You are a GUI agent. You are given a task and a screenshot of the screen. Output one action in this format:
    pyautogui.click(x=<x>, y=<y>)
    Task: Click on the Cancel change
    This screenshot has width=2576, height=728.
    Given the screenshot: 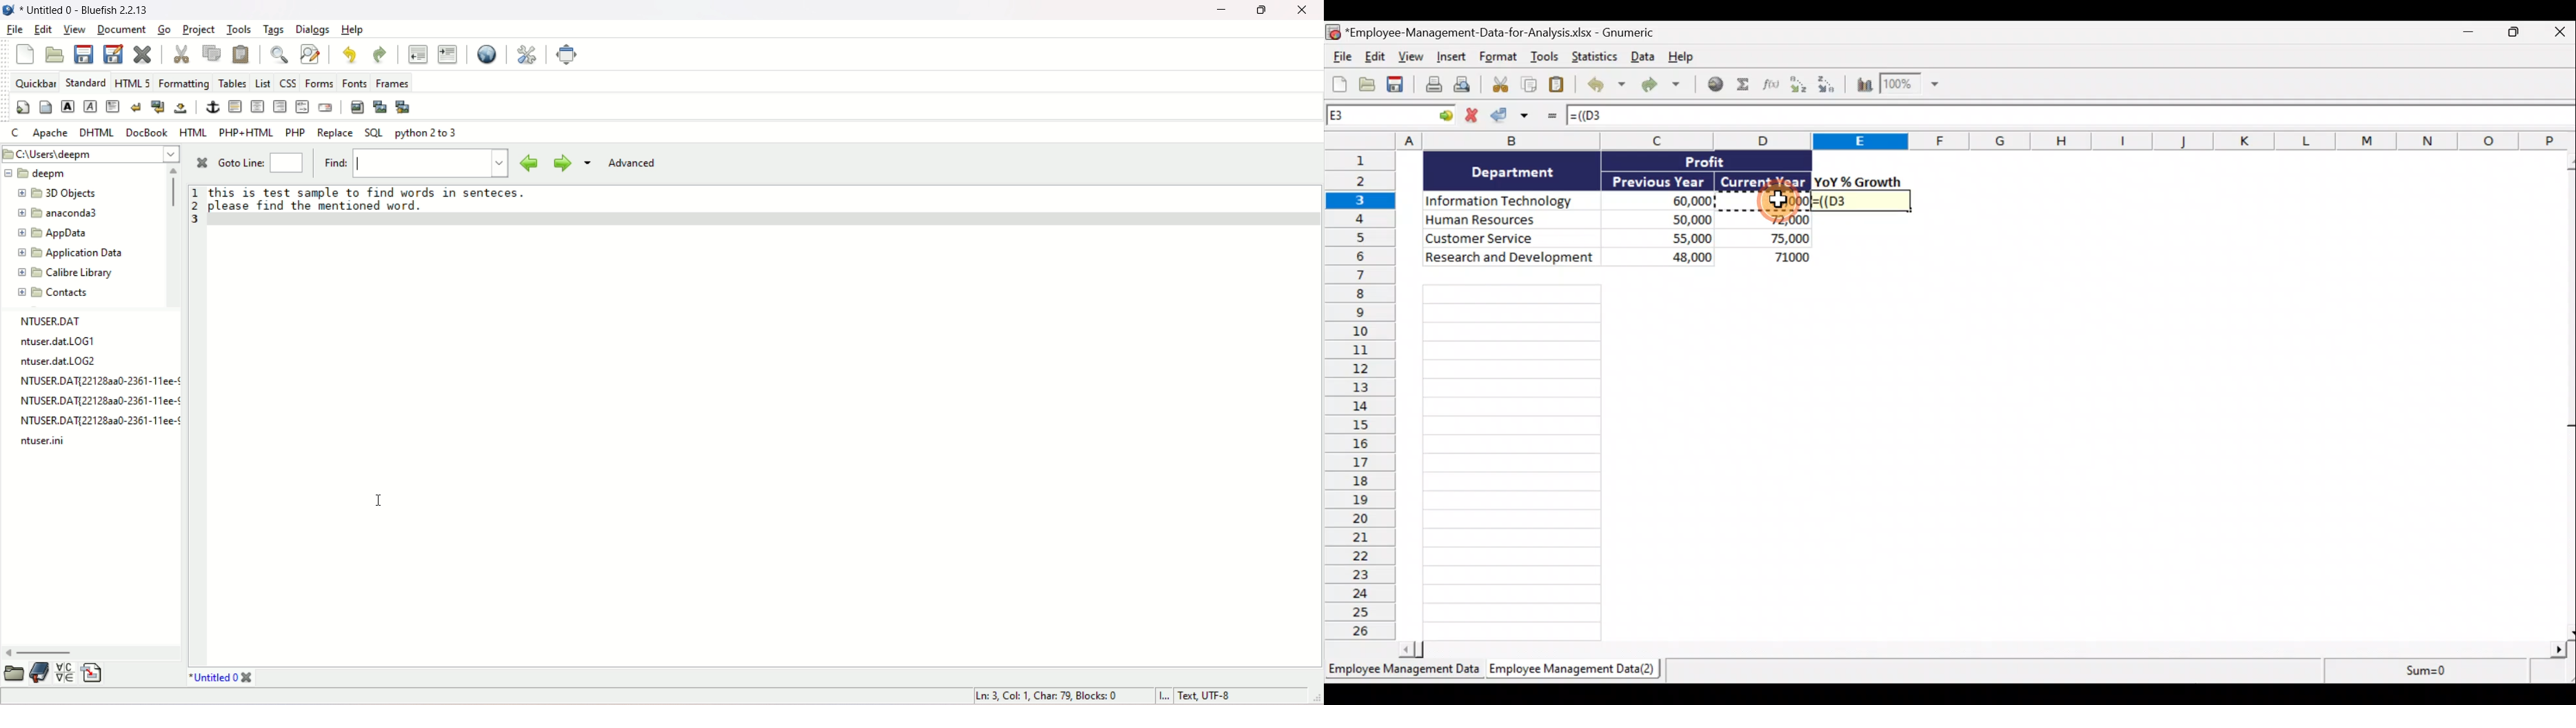 What is the action you would take?
    pyautogui.click(x=1473, y=116)
    